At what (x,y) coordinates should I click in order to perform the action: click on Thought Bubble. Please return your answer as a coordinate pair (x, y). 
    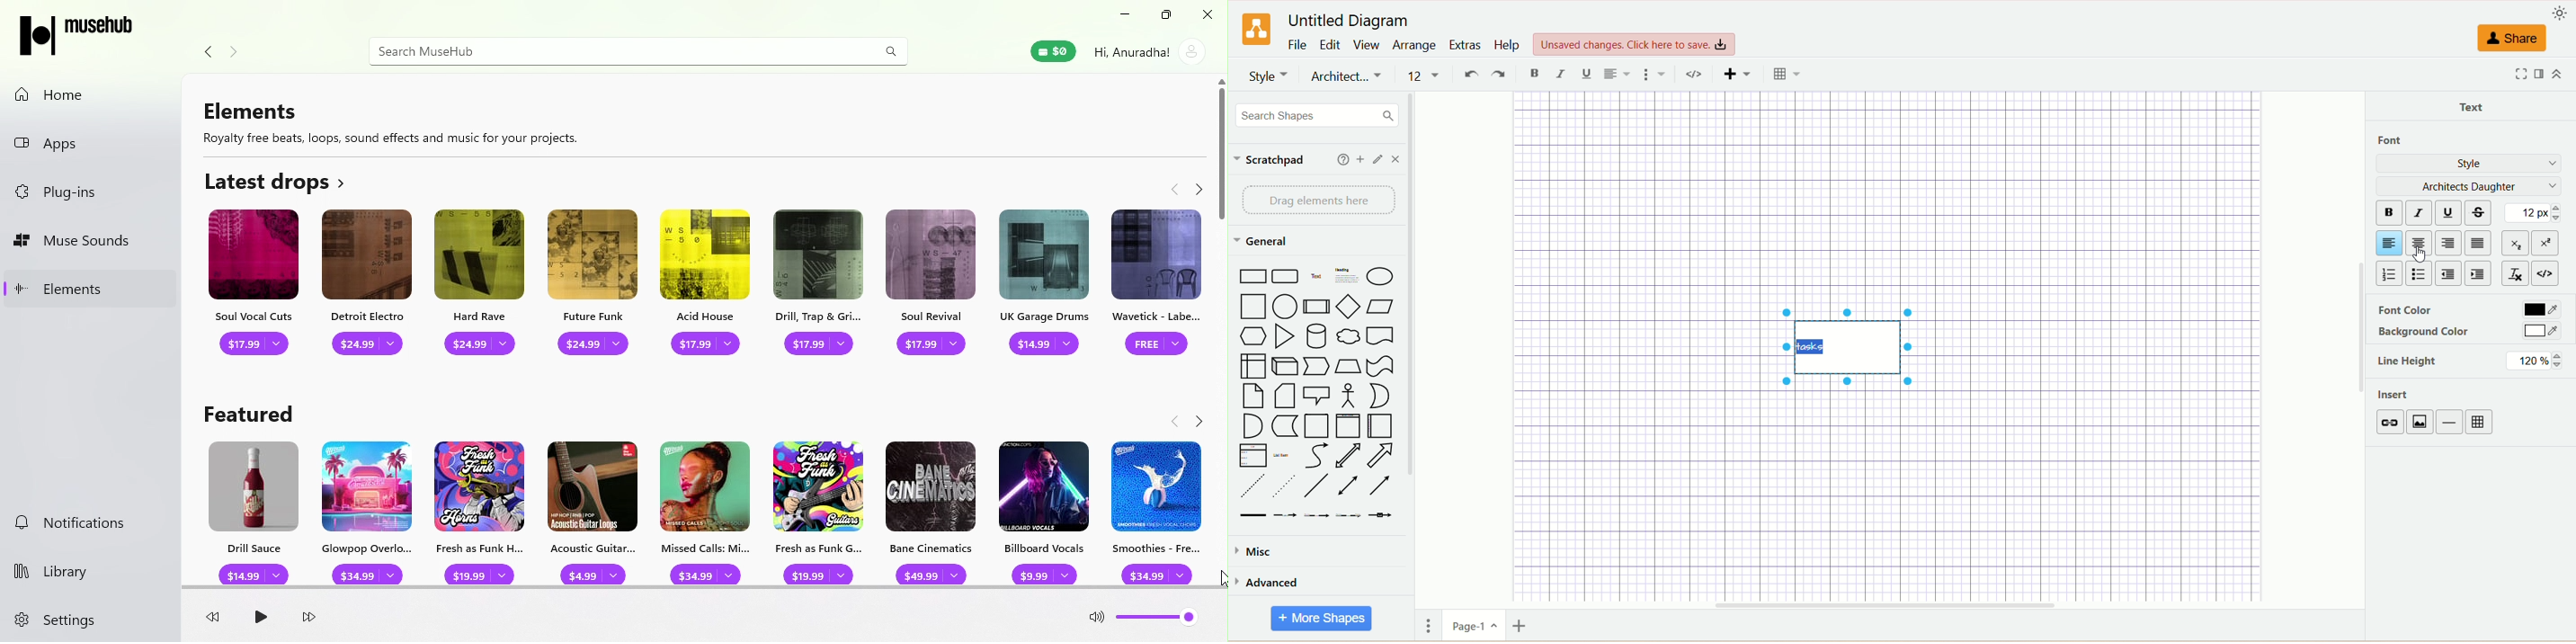
    Looking at the image, I should click on (1350, 338).